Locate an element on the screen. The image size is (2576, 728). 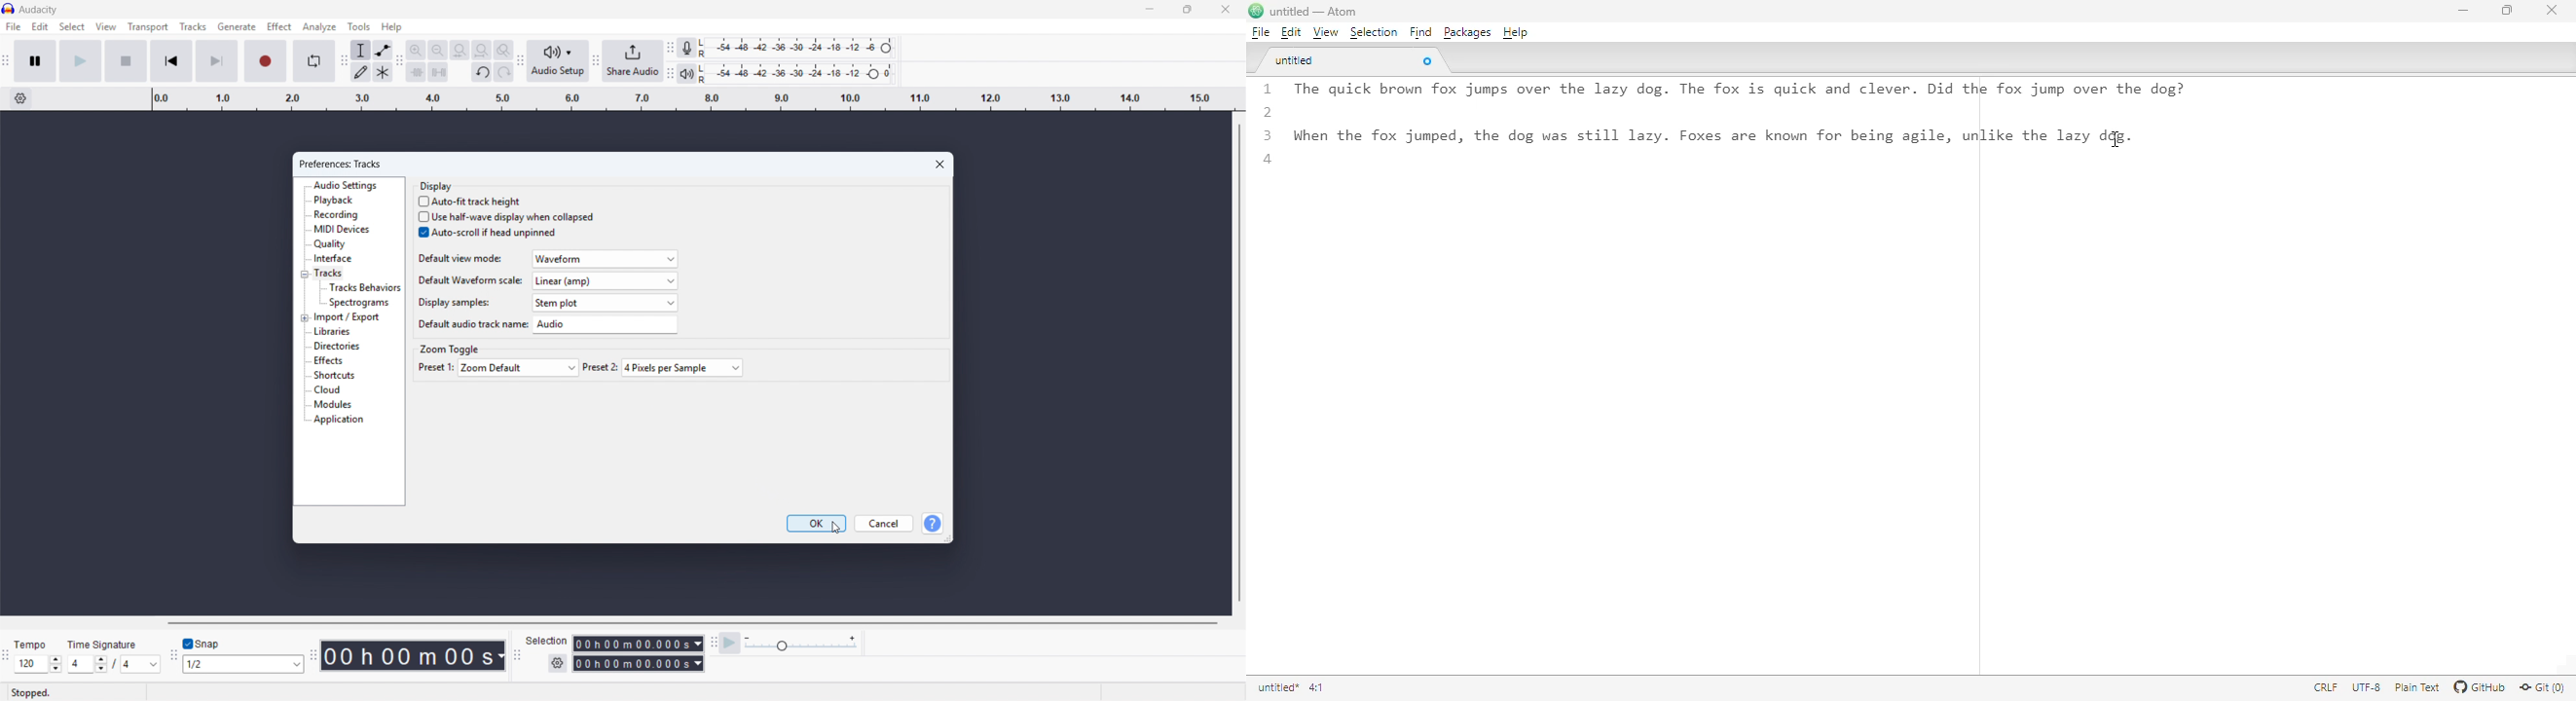
pause is located at coordinates (36, 61).